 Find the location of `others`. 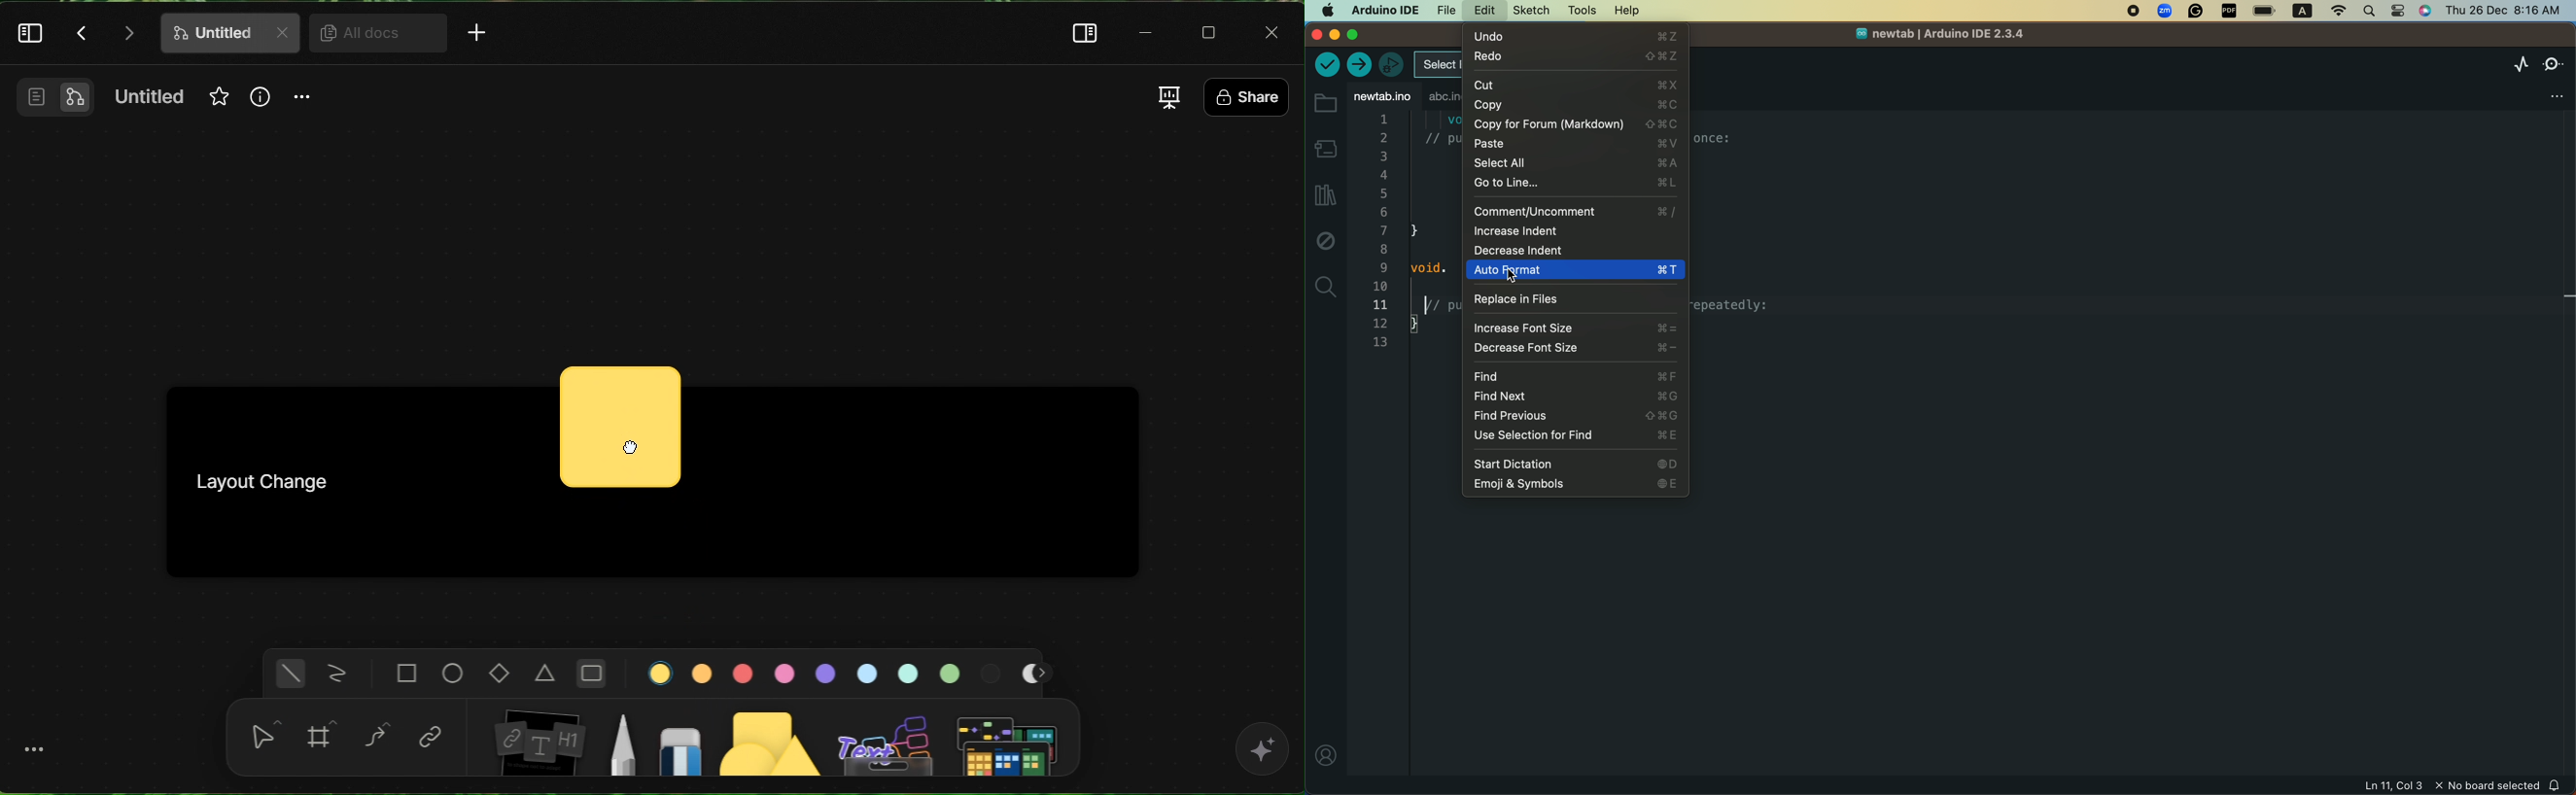

others is located at coordinates (886, 735).